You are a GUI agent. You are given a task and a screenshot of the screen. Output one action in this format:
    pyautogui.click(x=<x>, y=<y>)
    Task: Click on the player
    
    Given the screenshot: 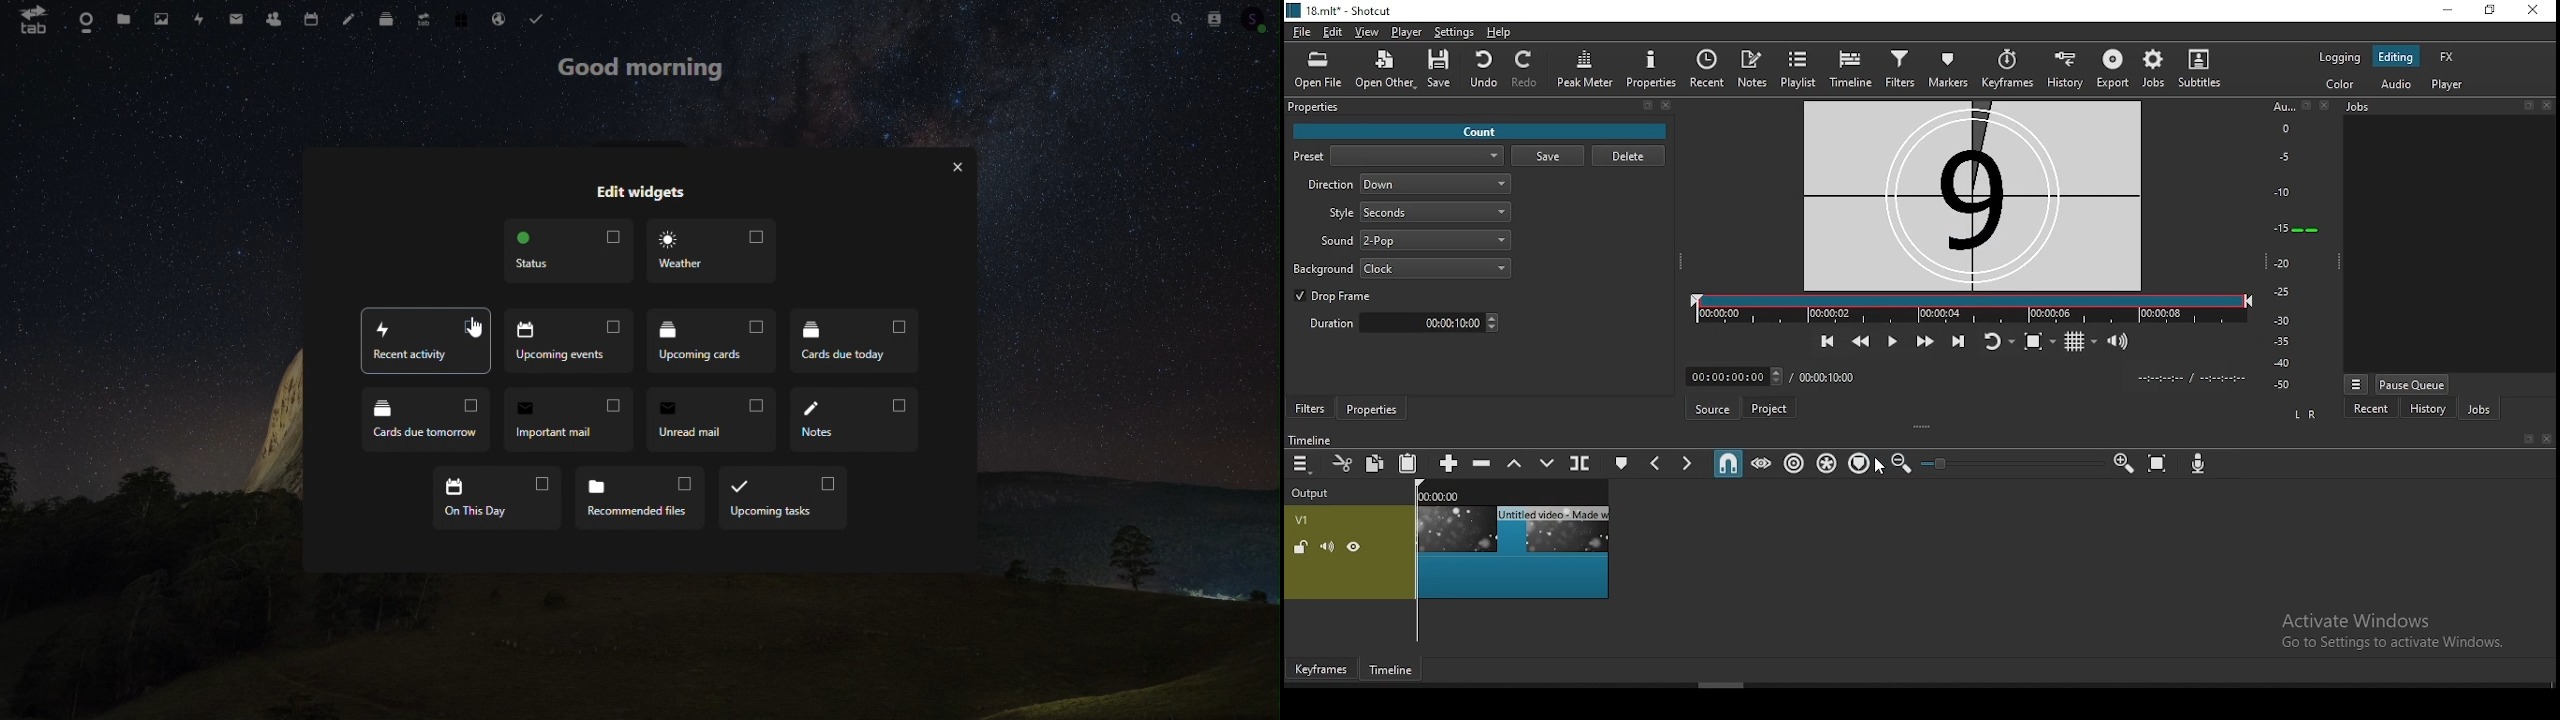 What is the action you would take?
    pyautogui.click(x=1405, y=31)
    